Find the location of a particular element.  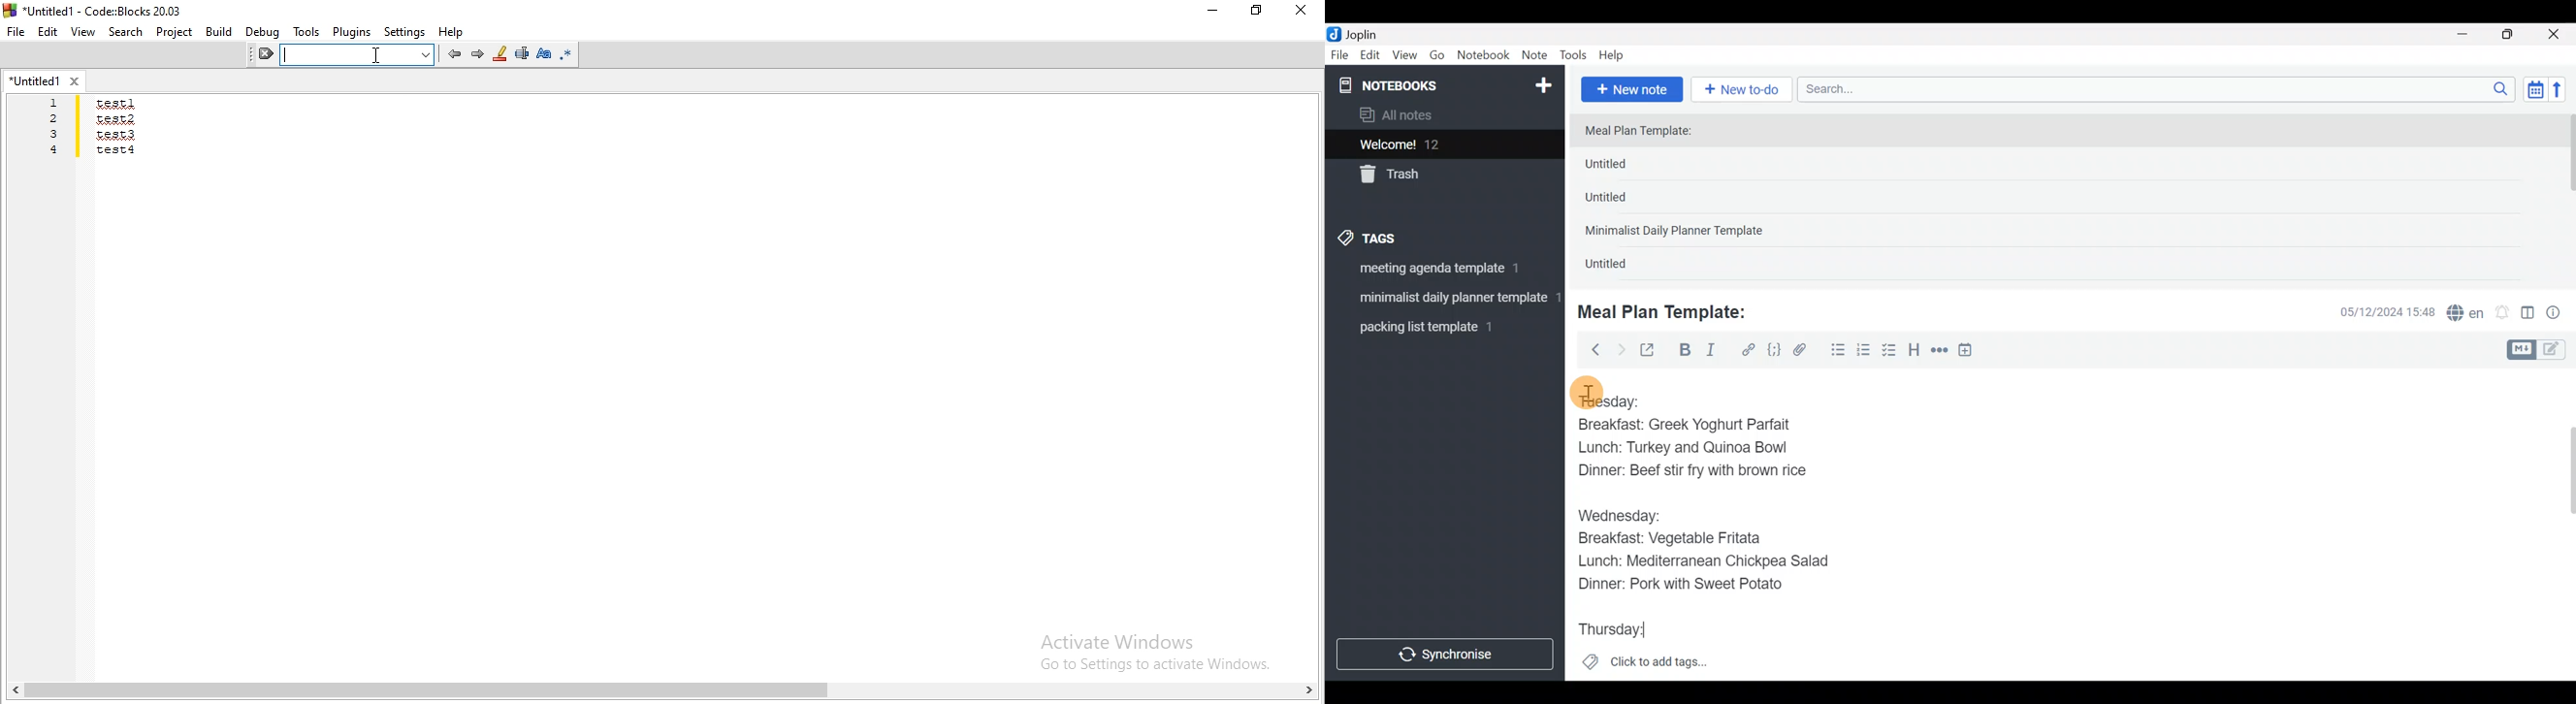

Minimise is located at coordinates (1208, 14).